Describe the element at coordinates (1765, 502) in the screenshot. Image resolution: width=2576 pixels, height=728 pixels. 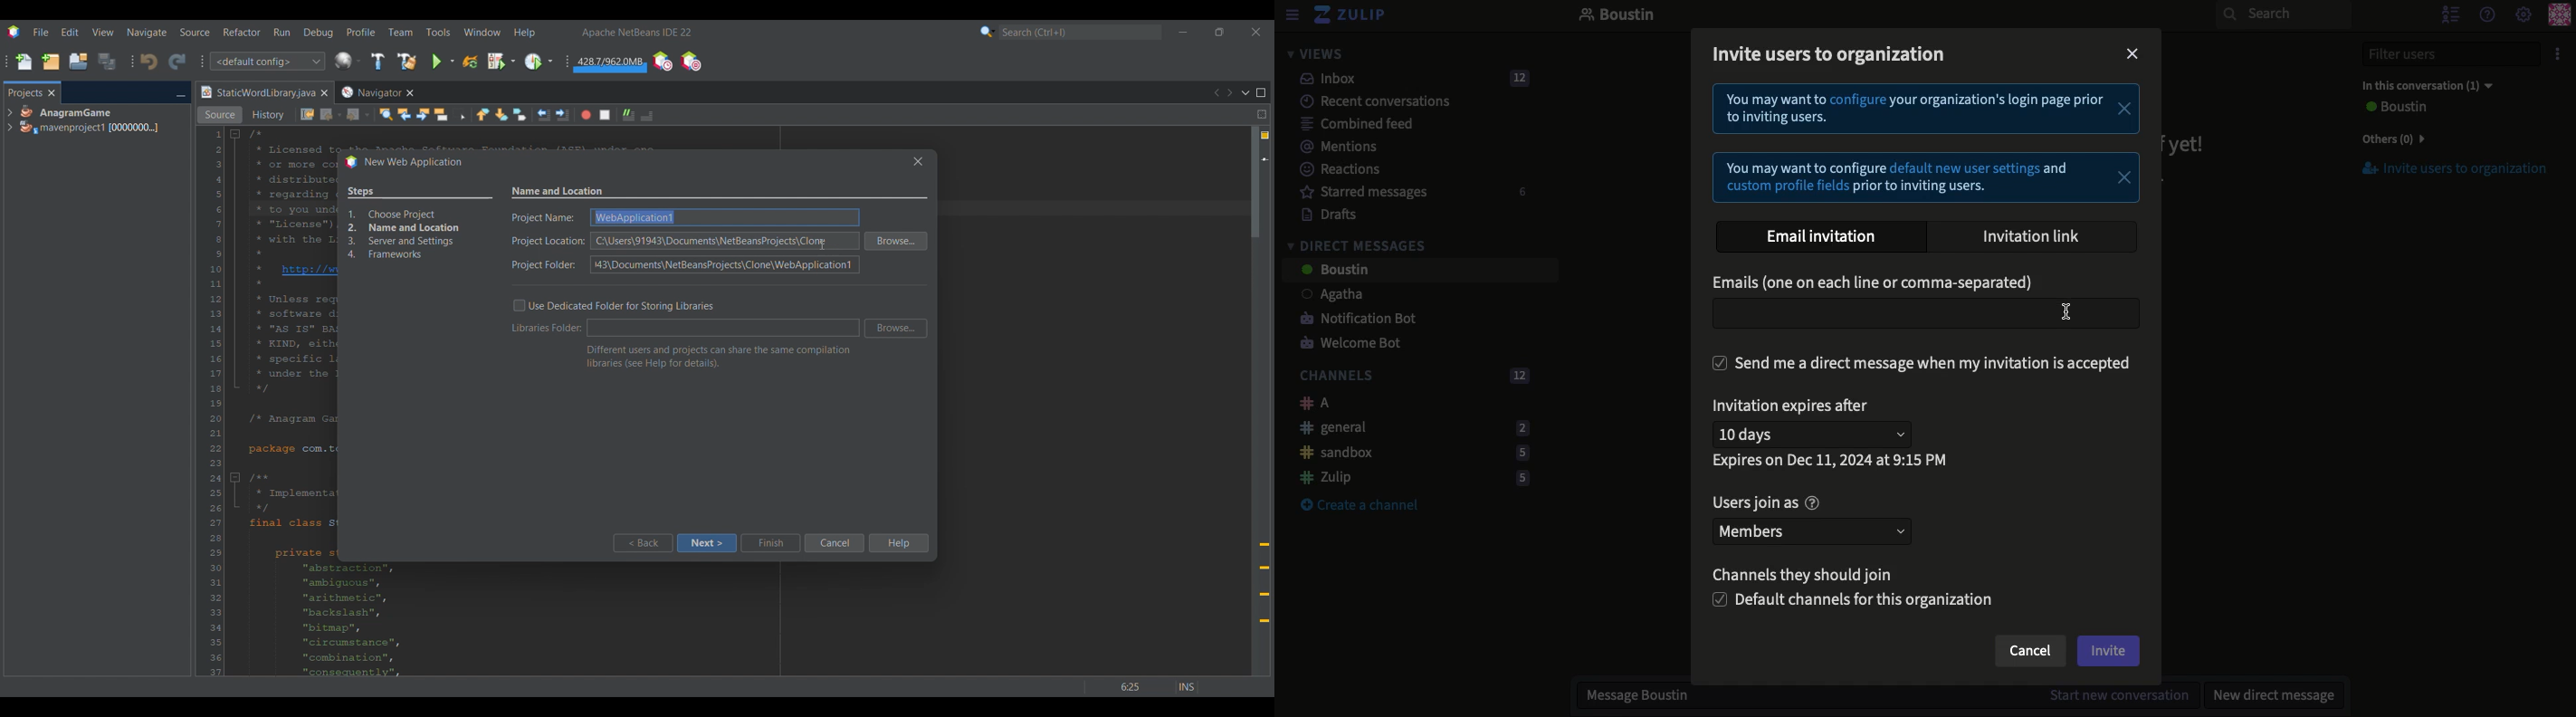
I see `Users join as` at that location.